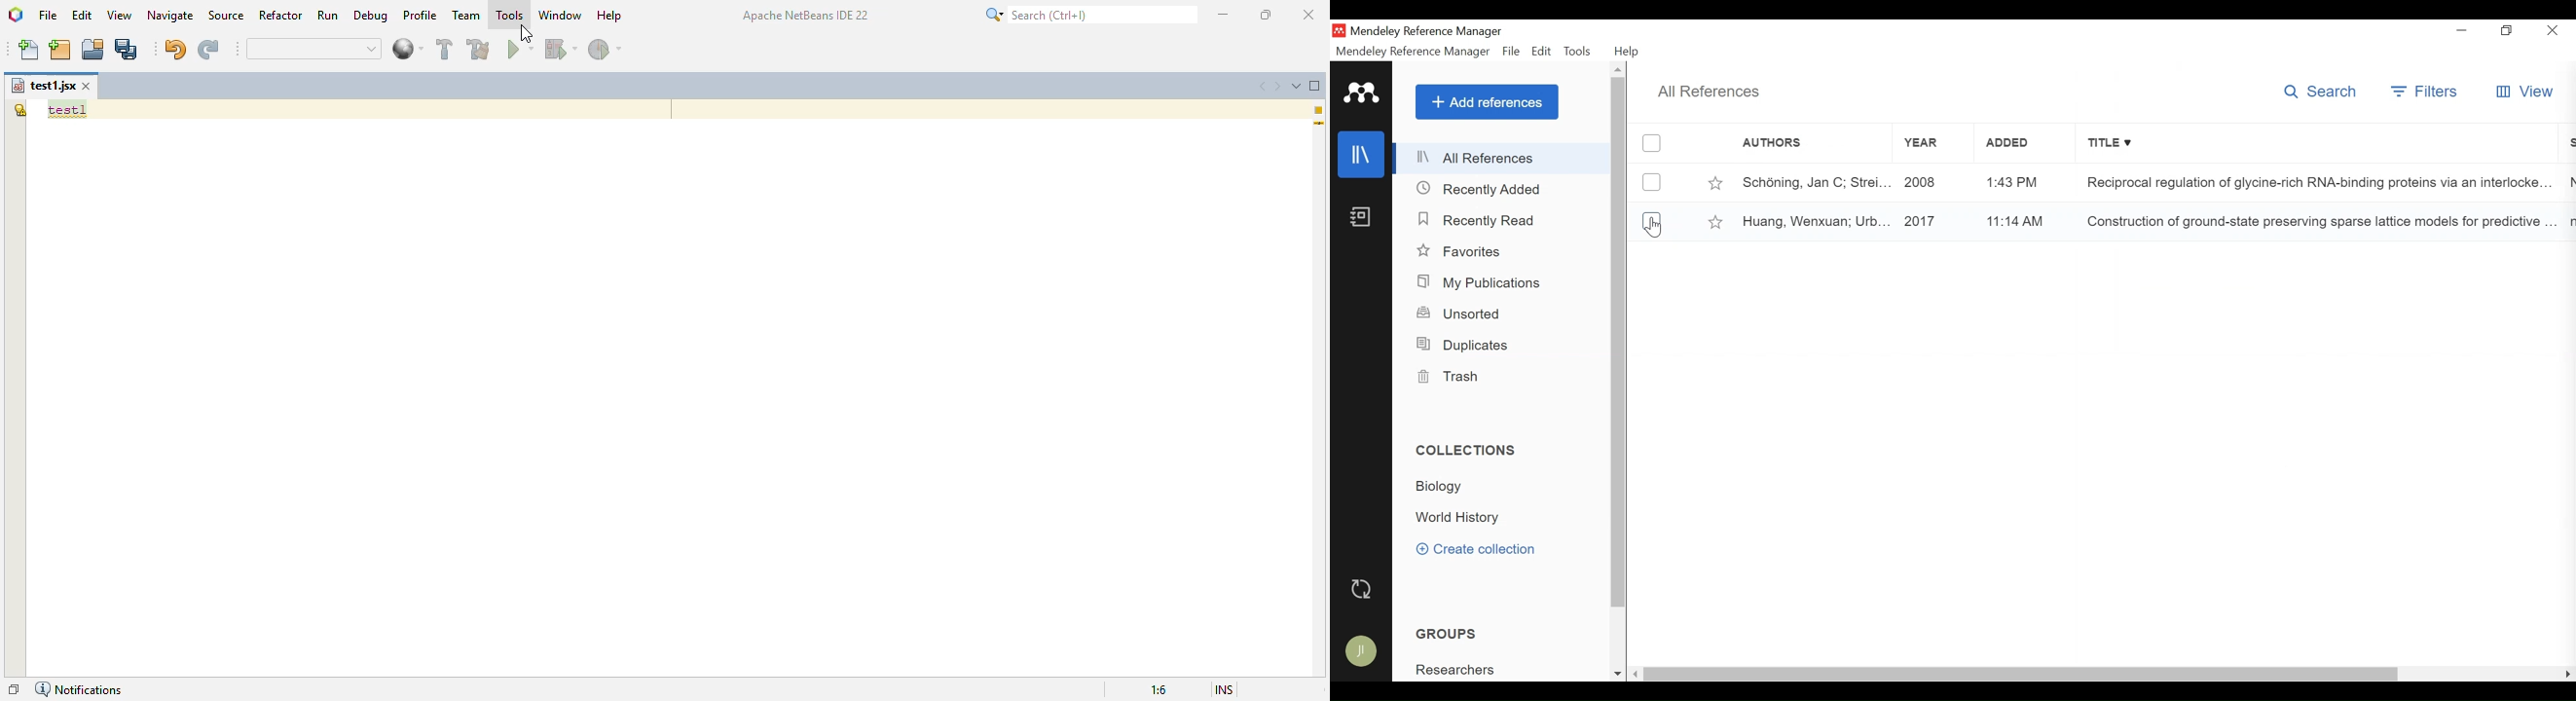 The image size is (2576, 728). What do you see at coordinates (1443, 487) in the screenshot?
I see `Collection` at bounding box center [1443, 487].